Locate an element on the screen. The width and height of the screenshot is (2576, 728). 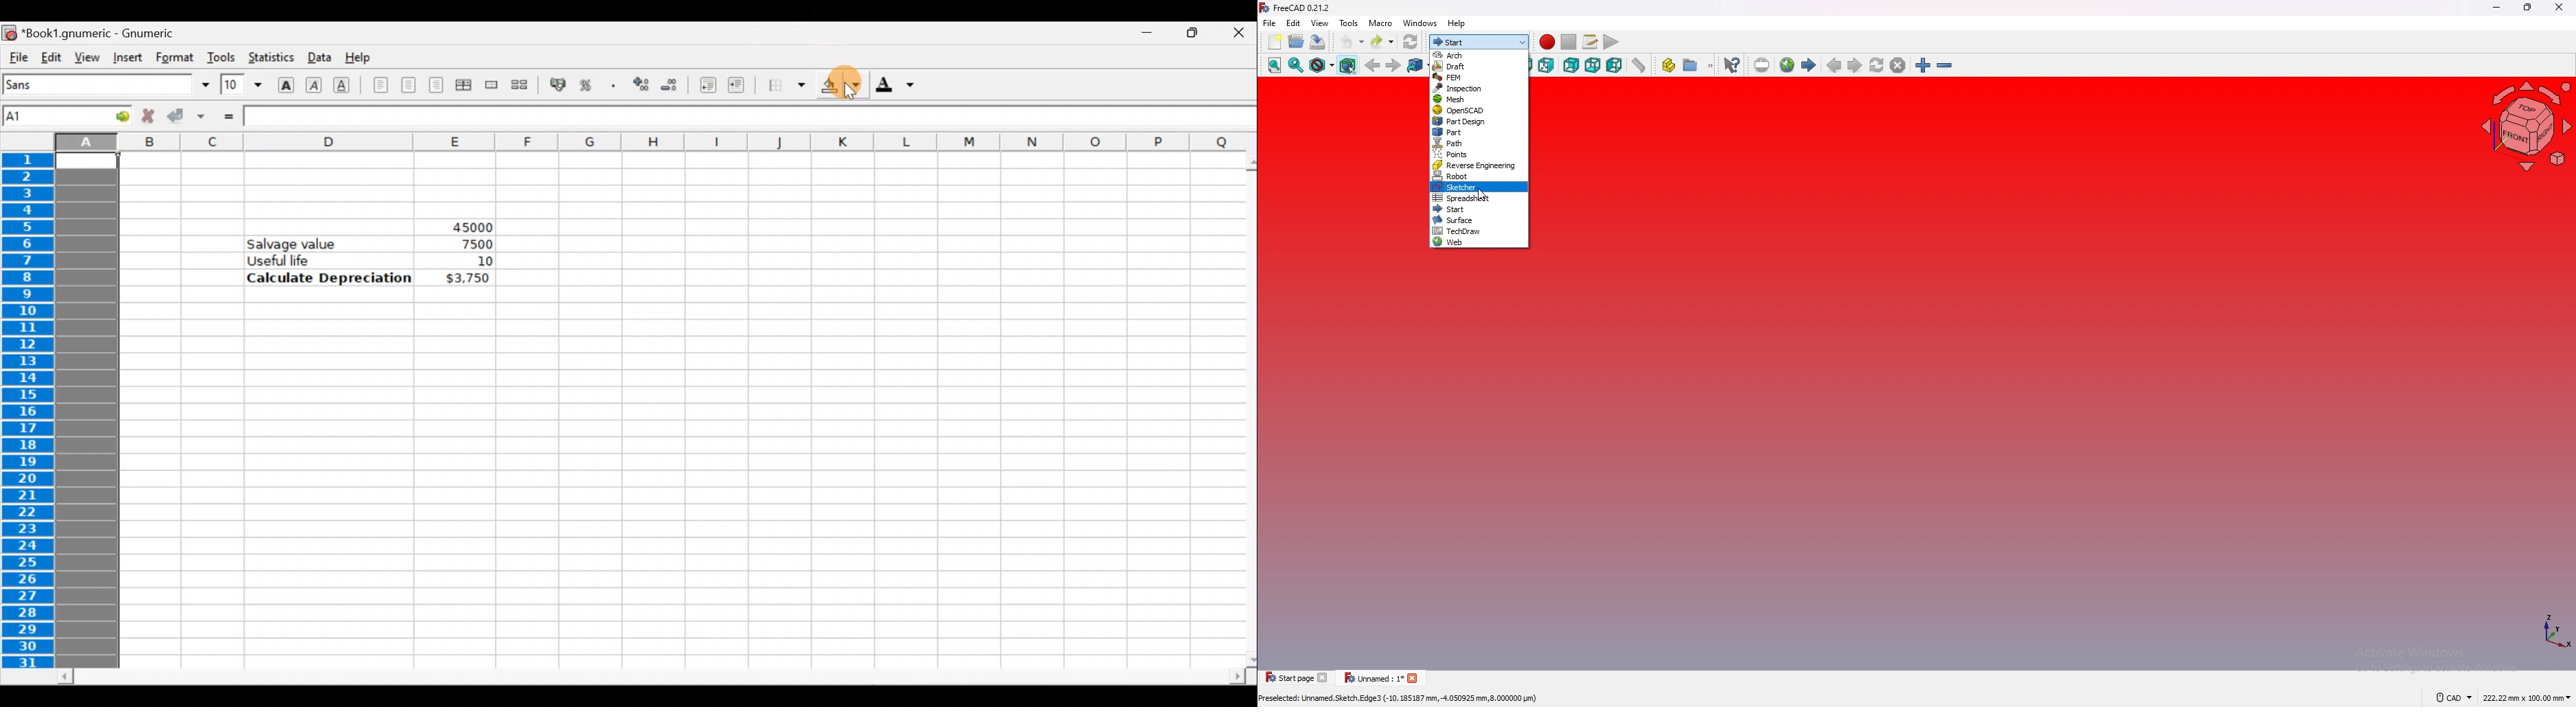
navigating cube is located at coordinates (2529, 126).